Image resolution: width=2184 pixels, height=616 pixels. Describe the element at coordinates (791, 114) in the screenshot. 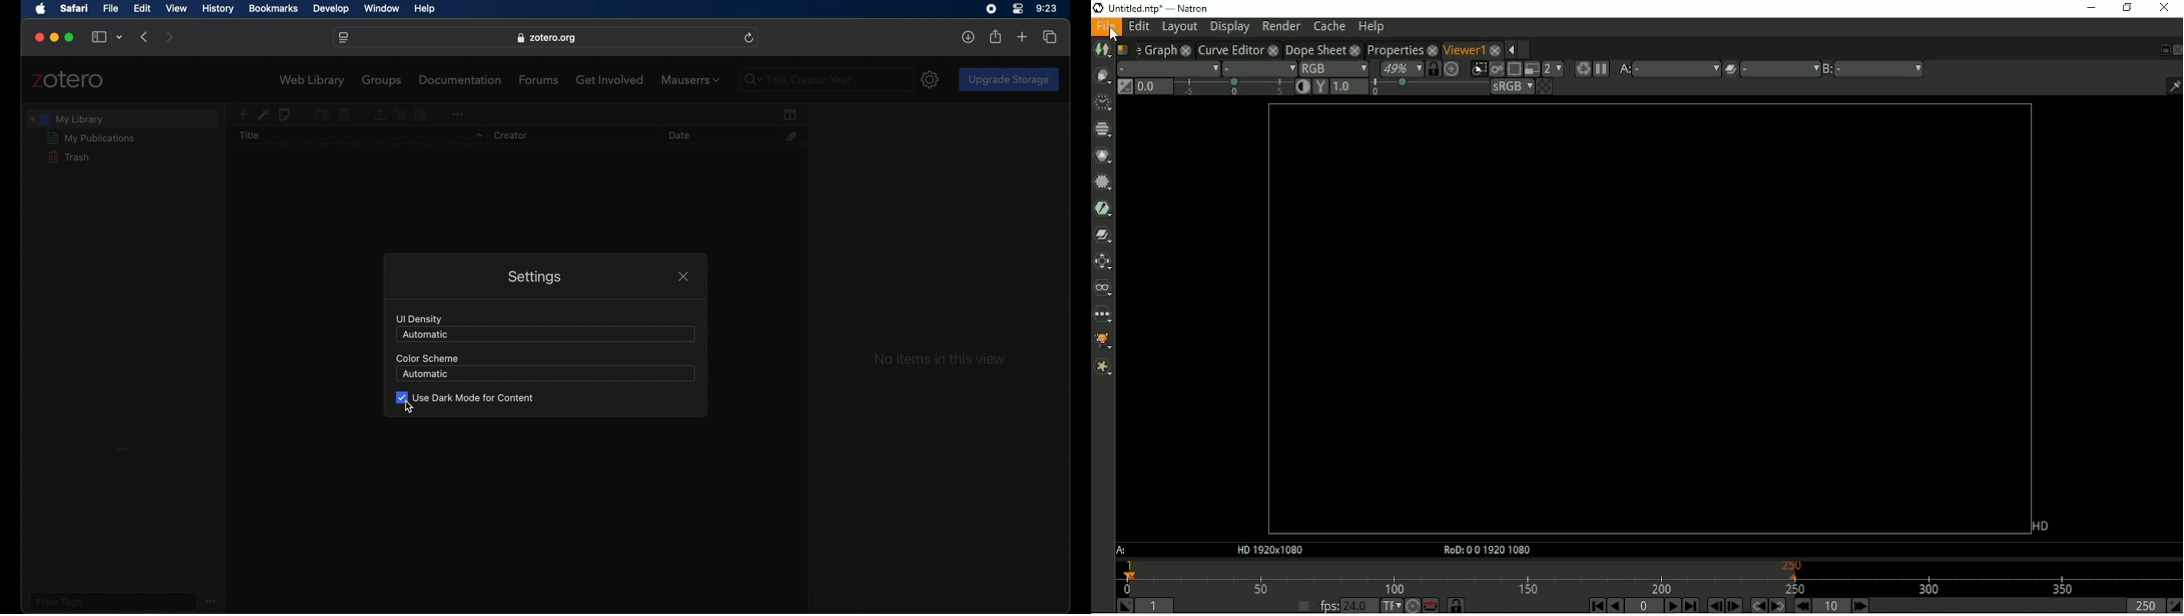

I see `column selector` at that location.